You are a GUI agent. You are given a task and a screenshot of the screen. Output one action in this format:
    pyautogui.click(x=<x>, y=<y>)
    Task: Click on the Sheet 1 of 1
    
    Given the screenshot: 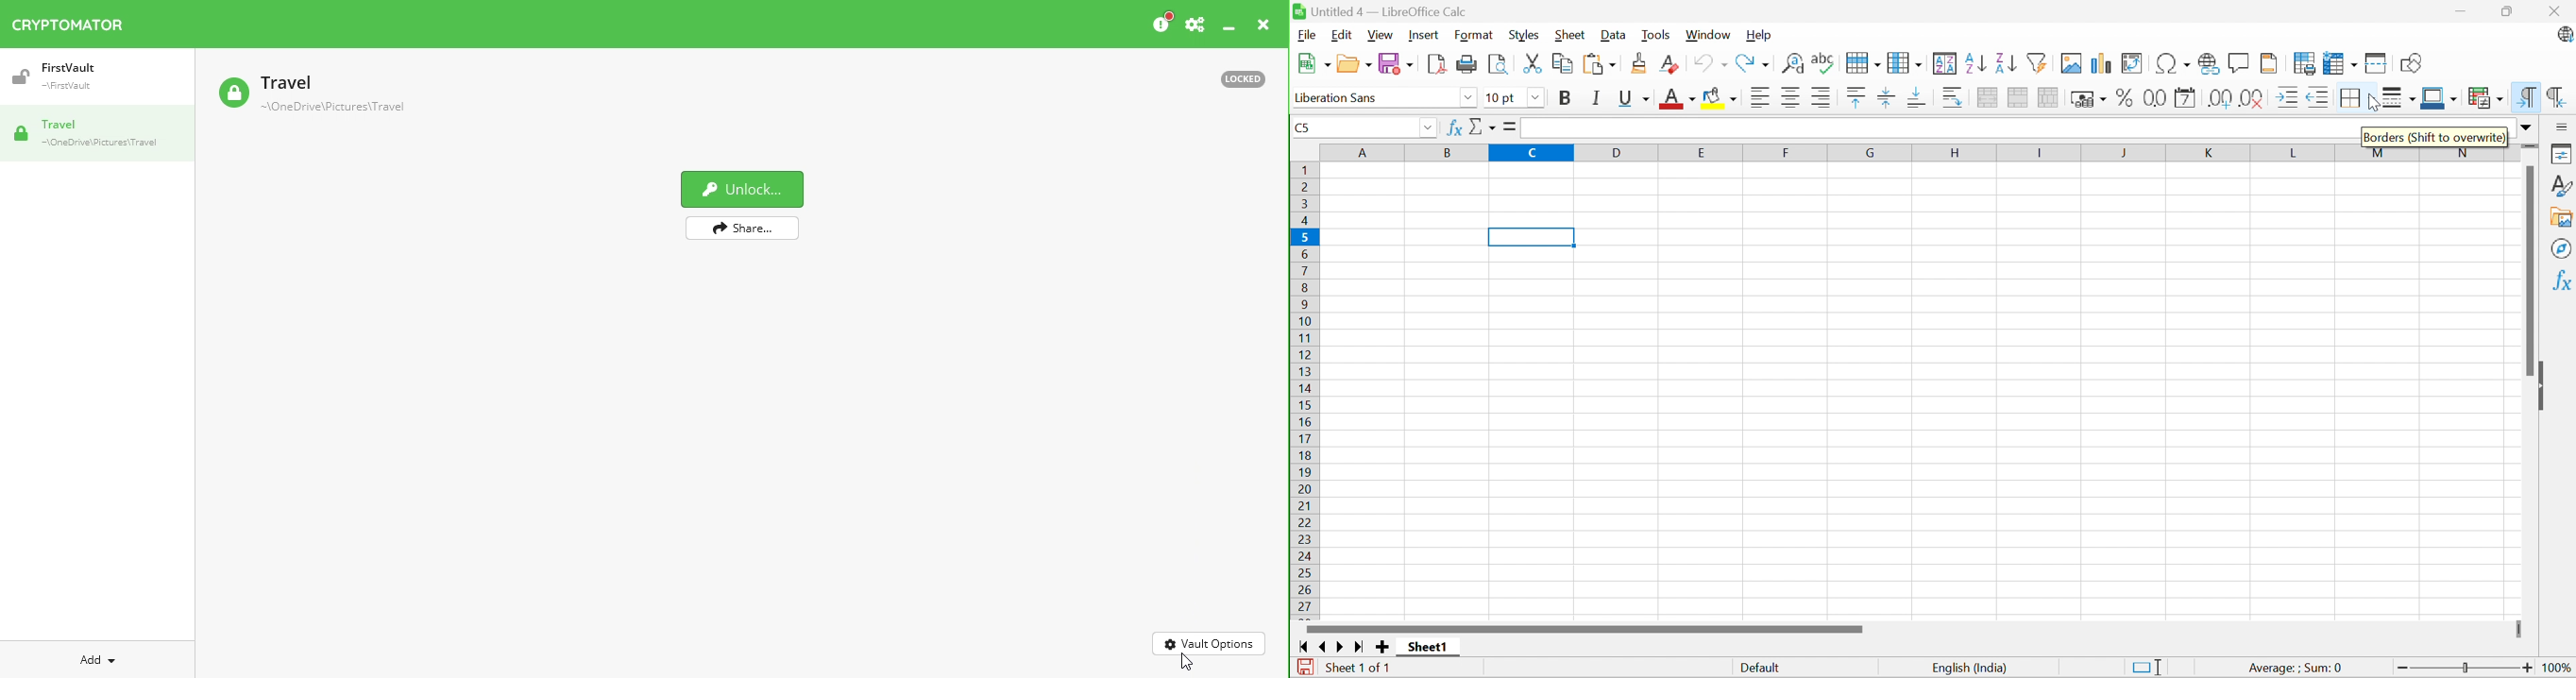 What is the action you would take?
    pyautogui.click(x=1358, y=666)
    